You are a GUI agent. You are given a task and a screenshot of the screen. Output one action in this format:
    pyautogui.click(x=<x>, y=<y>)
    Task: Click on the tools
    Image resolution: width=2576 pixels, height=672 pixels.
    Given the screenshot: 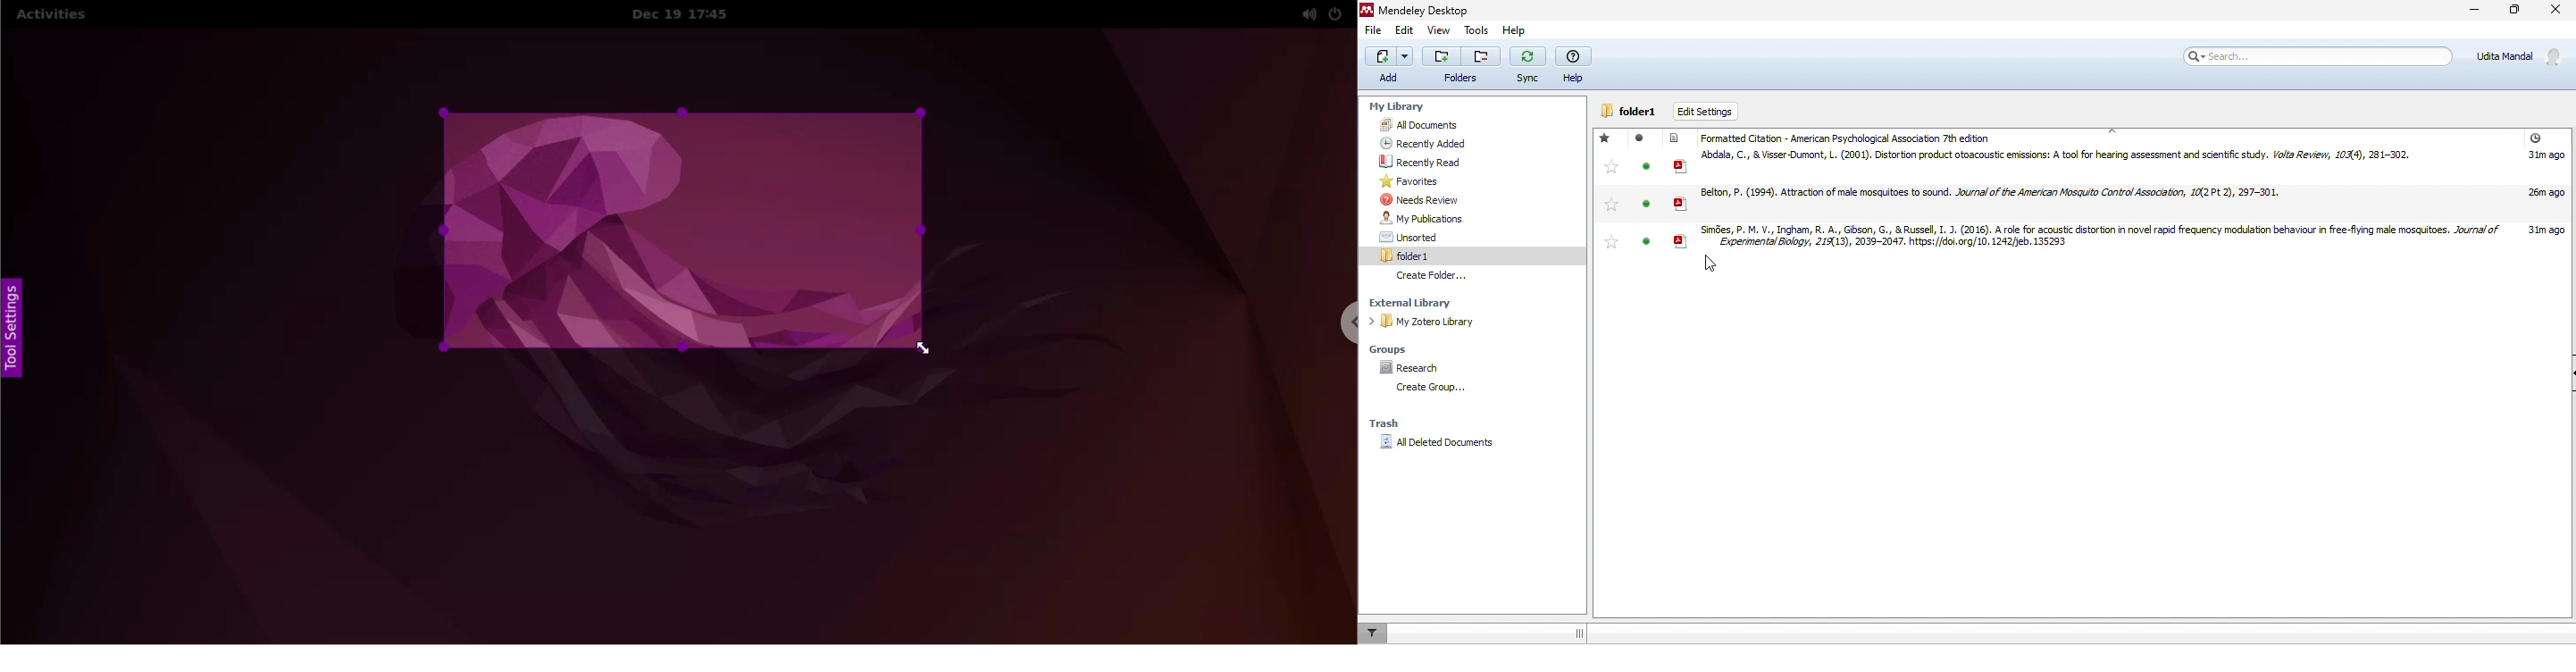 What is the action you would take?
    pyautogui.click(x=1475, y=30)
    